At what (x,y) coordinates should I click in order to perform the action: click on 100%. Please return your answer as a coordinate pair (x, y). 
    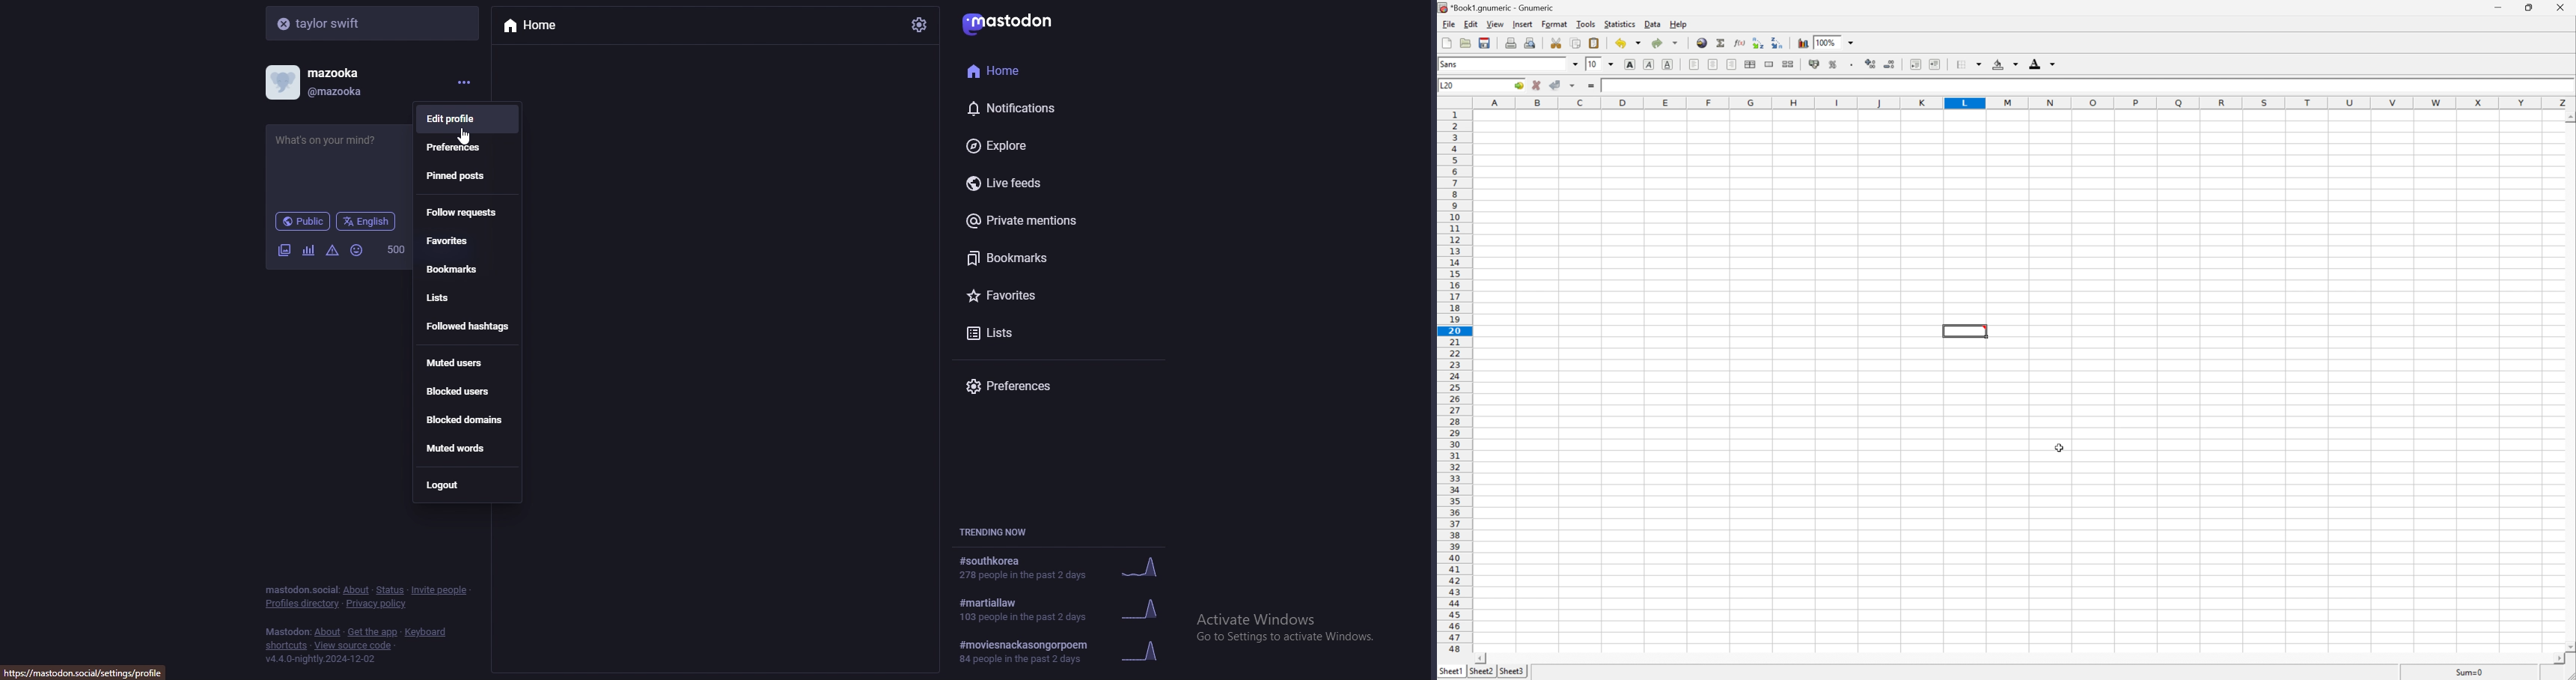
    Looking at the image, I should click on (1826, 42).